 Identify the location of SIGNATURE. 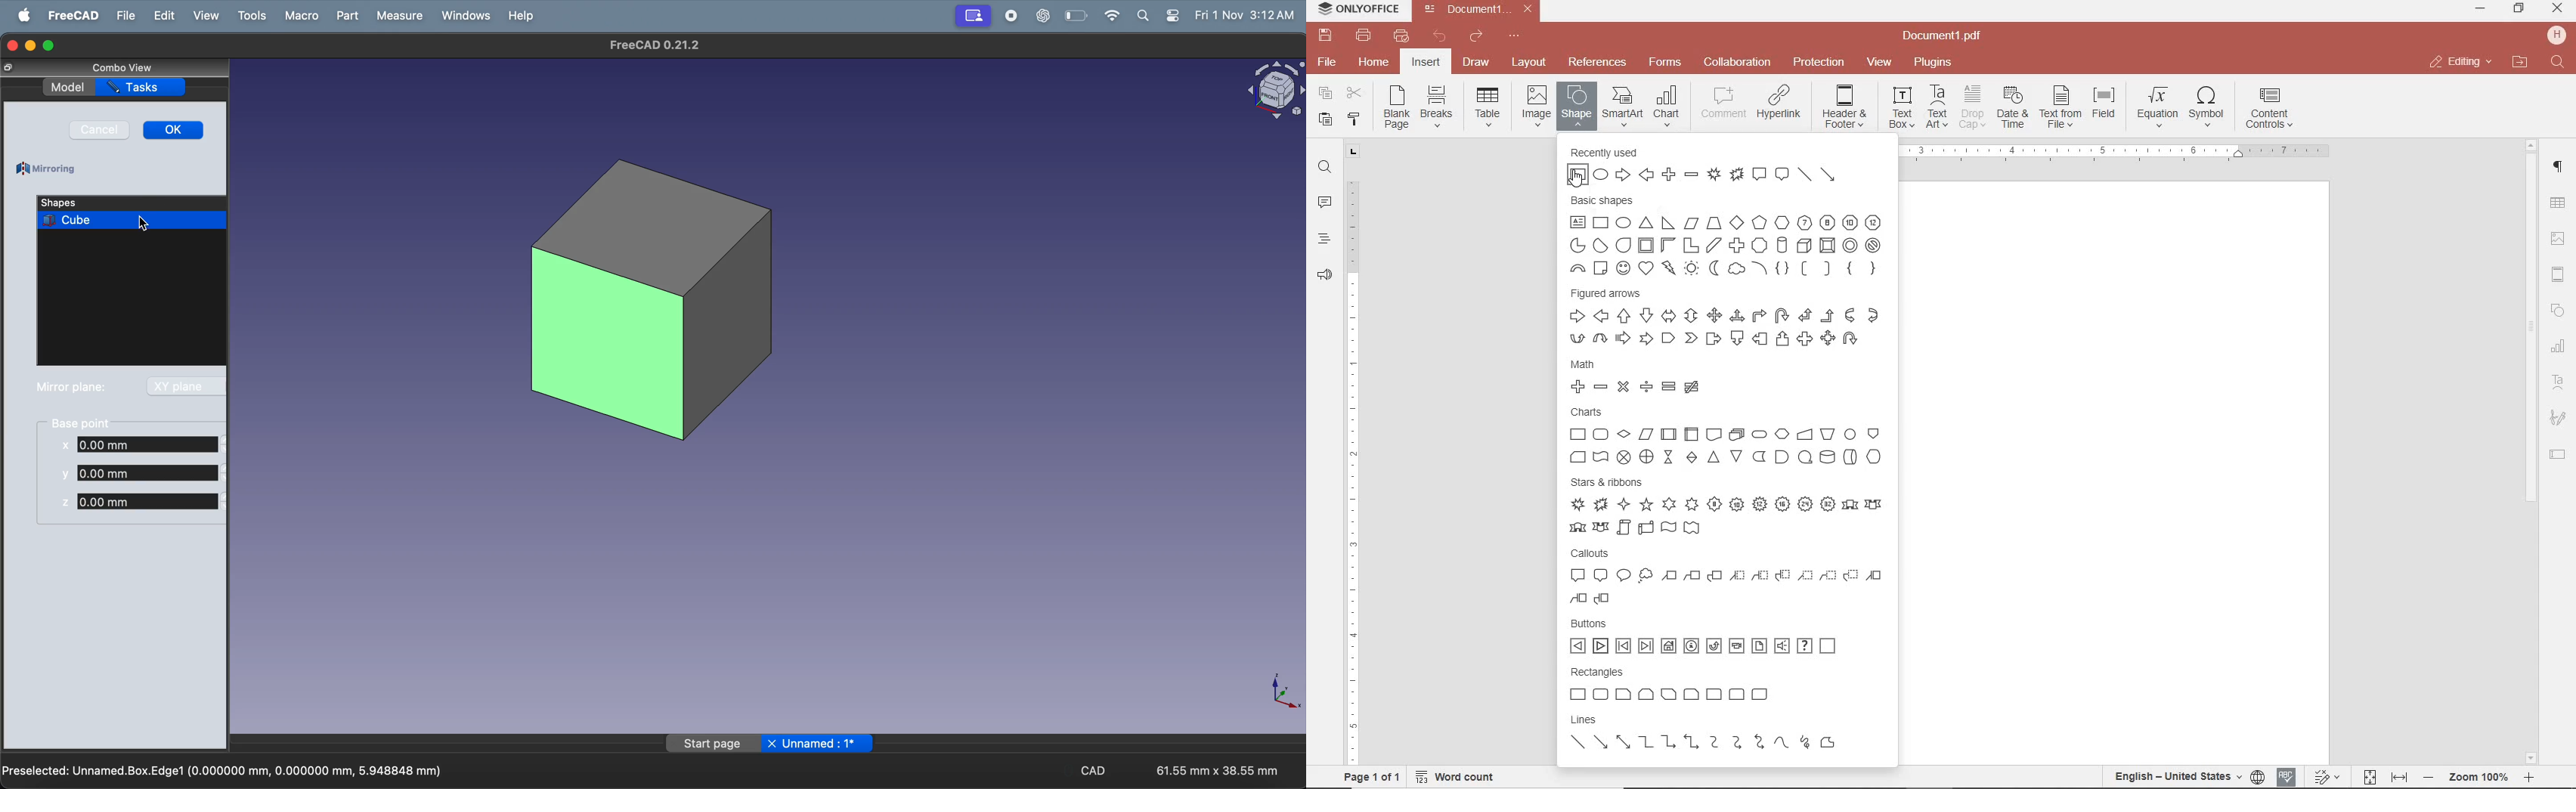
(2558, 419).